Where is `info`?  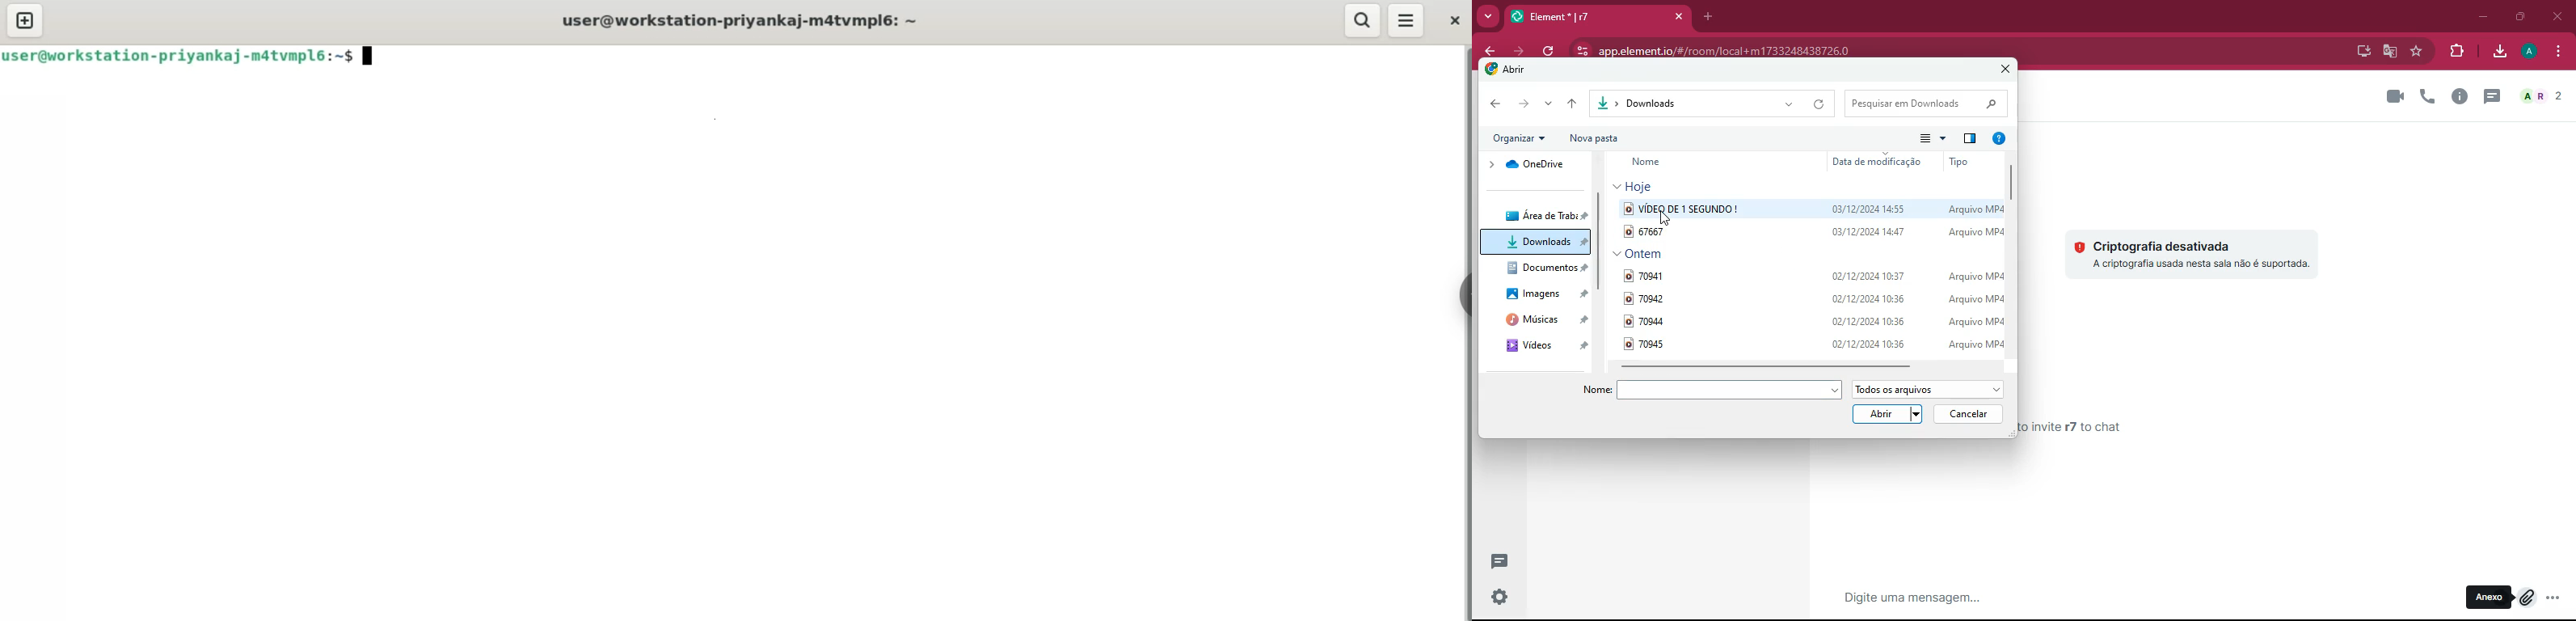 info is located at coordinates (2459, 97).